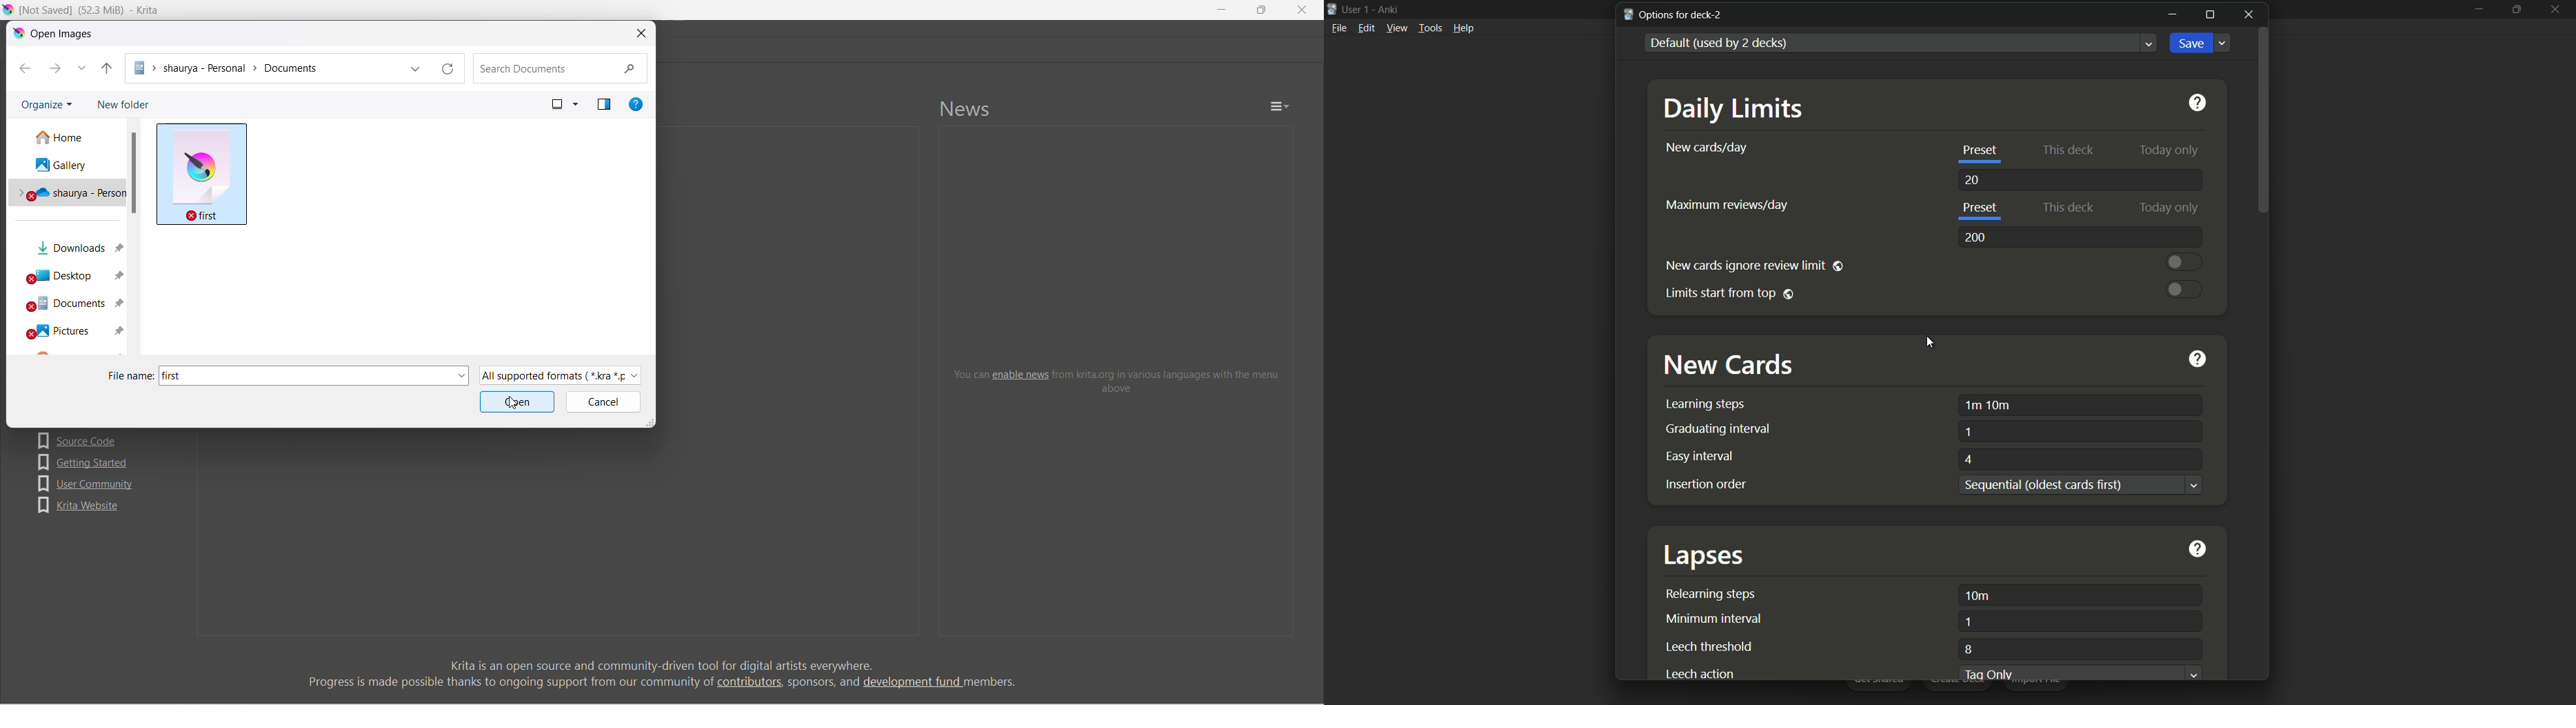  Describe the element at coordinates (2066, 150) in the screenshot. I see `this deck` at that location.